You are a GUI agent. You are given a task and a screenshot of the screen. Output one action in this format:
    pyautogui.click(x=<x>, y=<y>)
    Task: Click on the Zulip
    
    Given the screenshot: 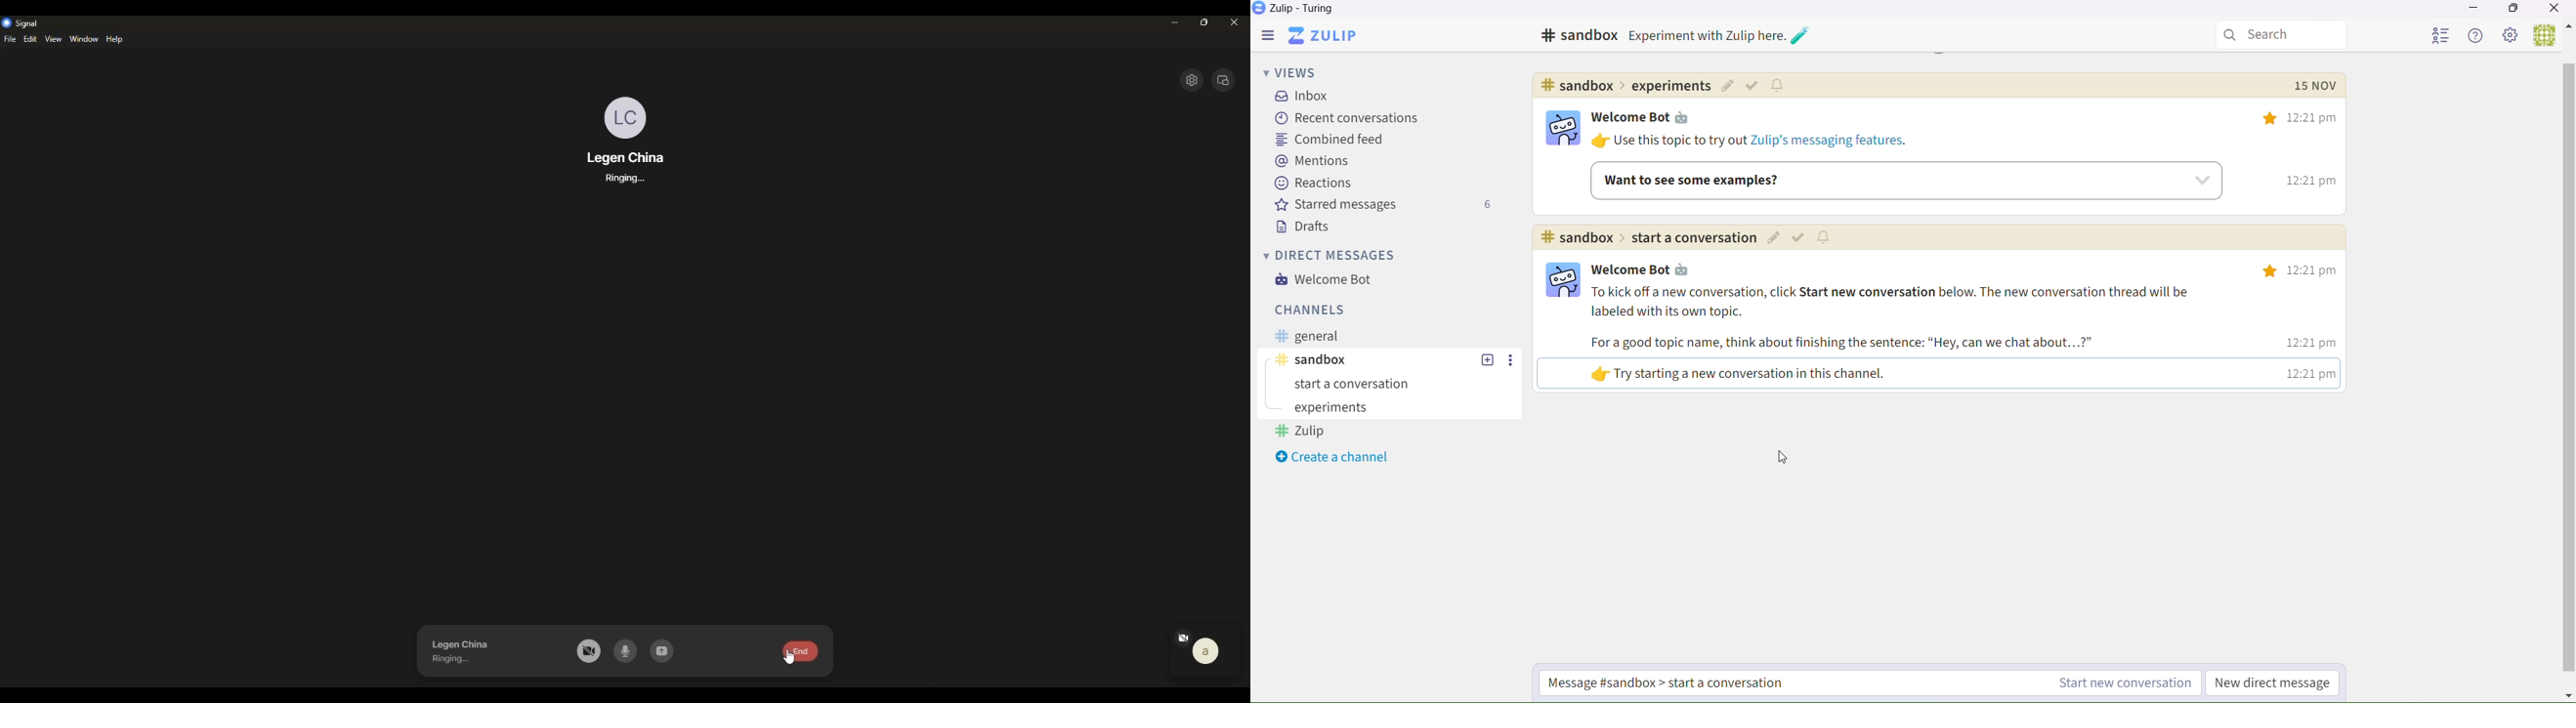 What is the action you would take?
    pyautogui.click(x=1331, y=35)
    